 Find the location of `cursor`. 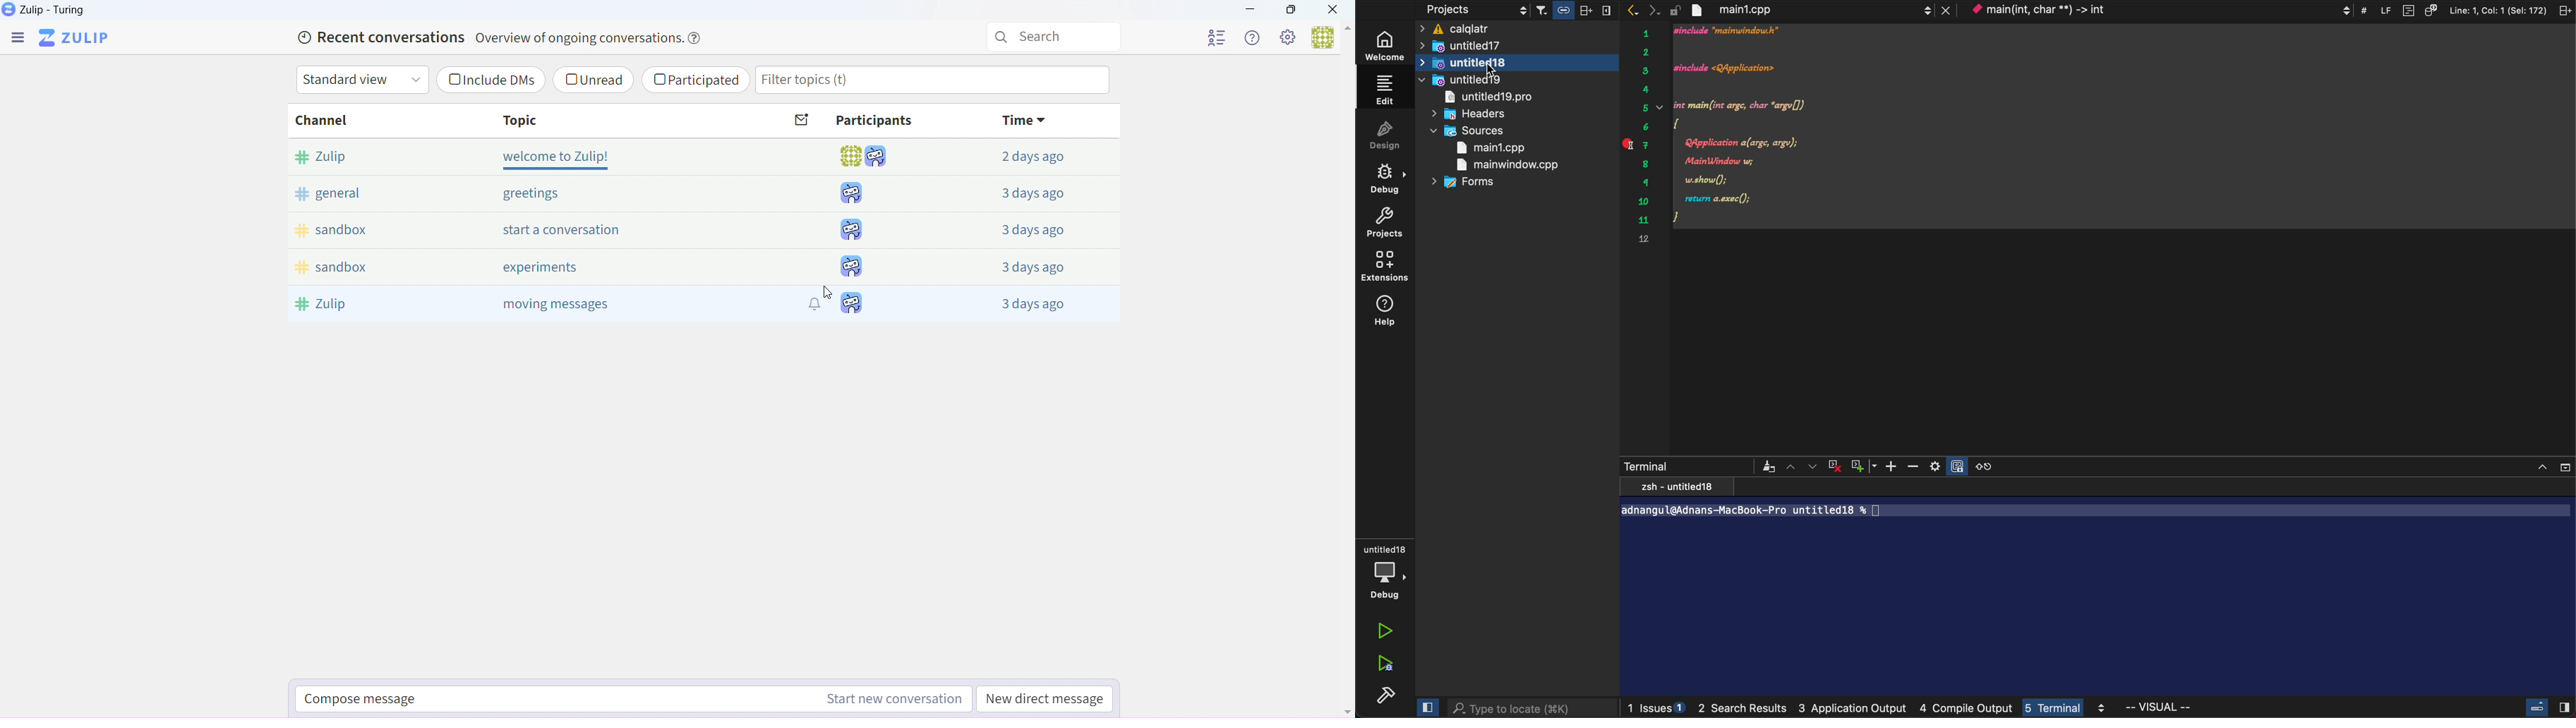

cursor is located at coordinates (826, 296).